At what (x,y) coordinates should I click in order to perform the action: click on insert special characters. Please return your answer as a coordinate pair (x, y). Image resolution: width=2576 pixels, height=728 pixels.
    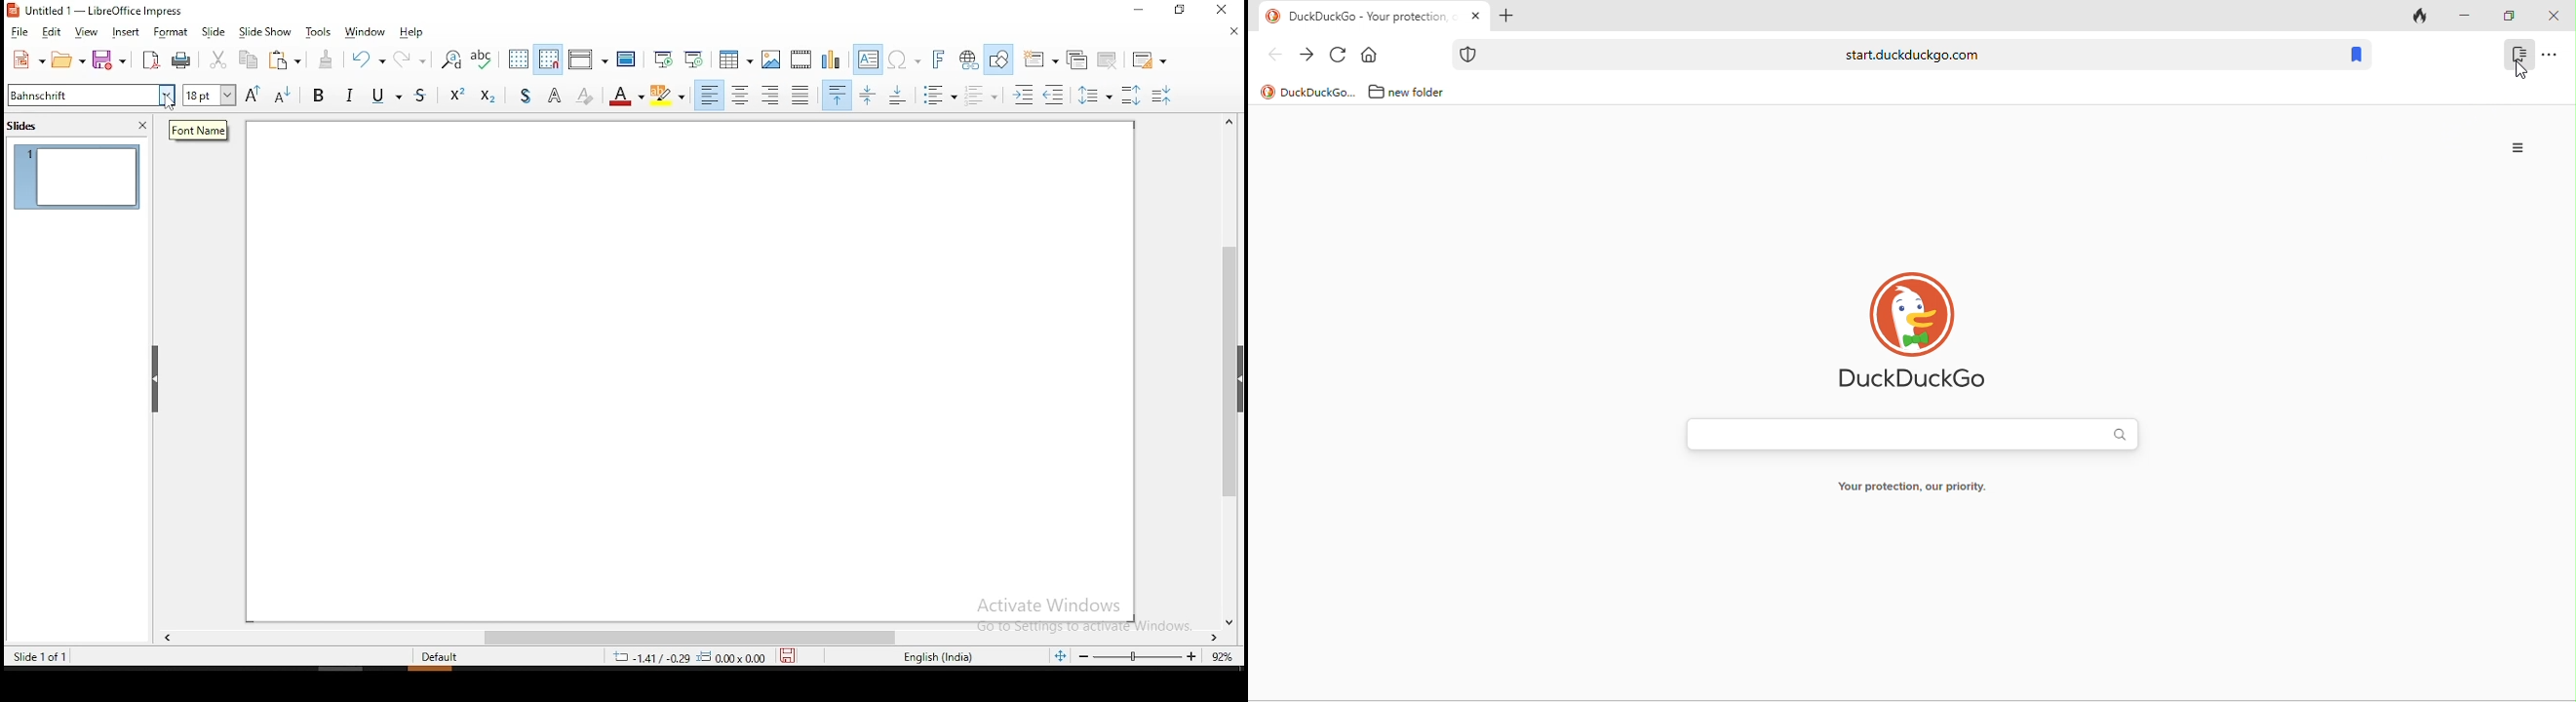
    Looking at the image, I should click on (907, 58).